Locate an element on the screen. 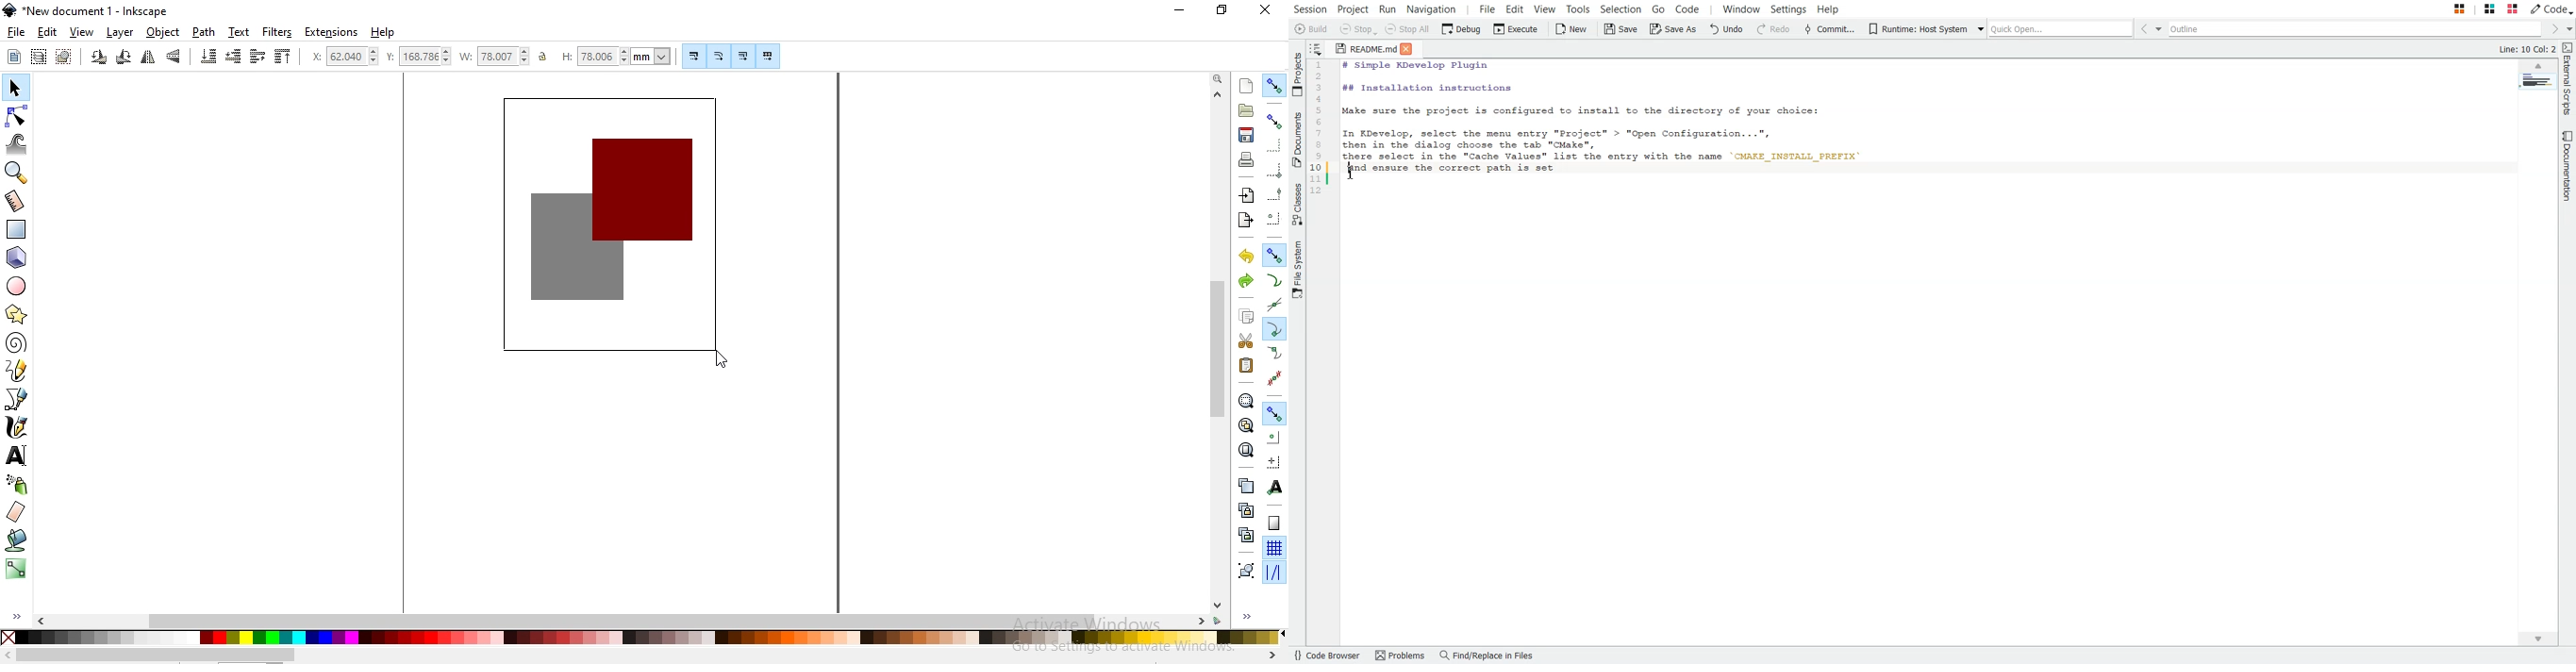 The image size is (2576, 672). Settings is located at coordinates (1790, 8).